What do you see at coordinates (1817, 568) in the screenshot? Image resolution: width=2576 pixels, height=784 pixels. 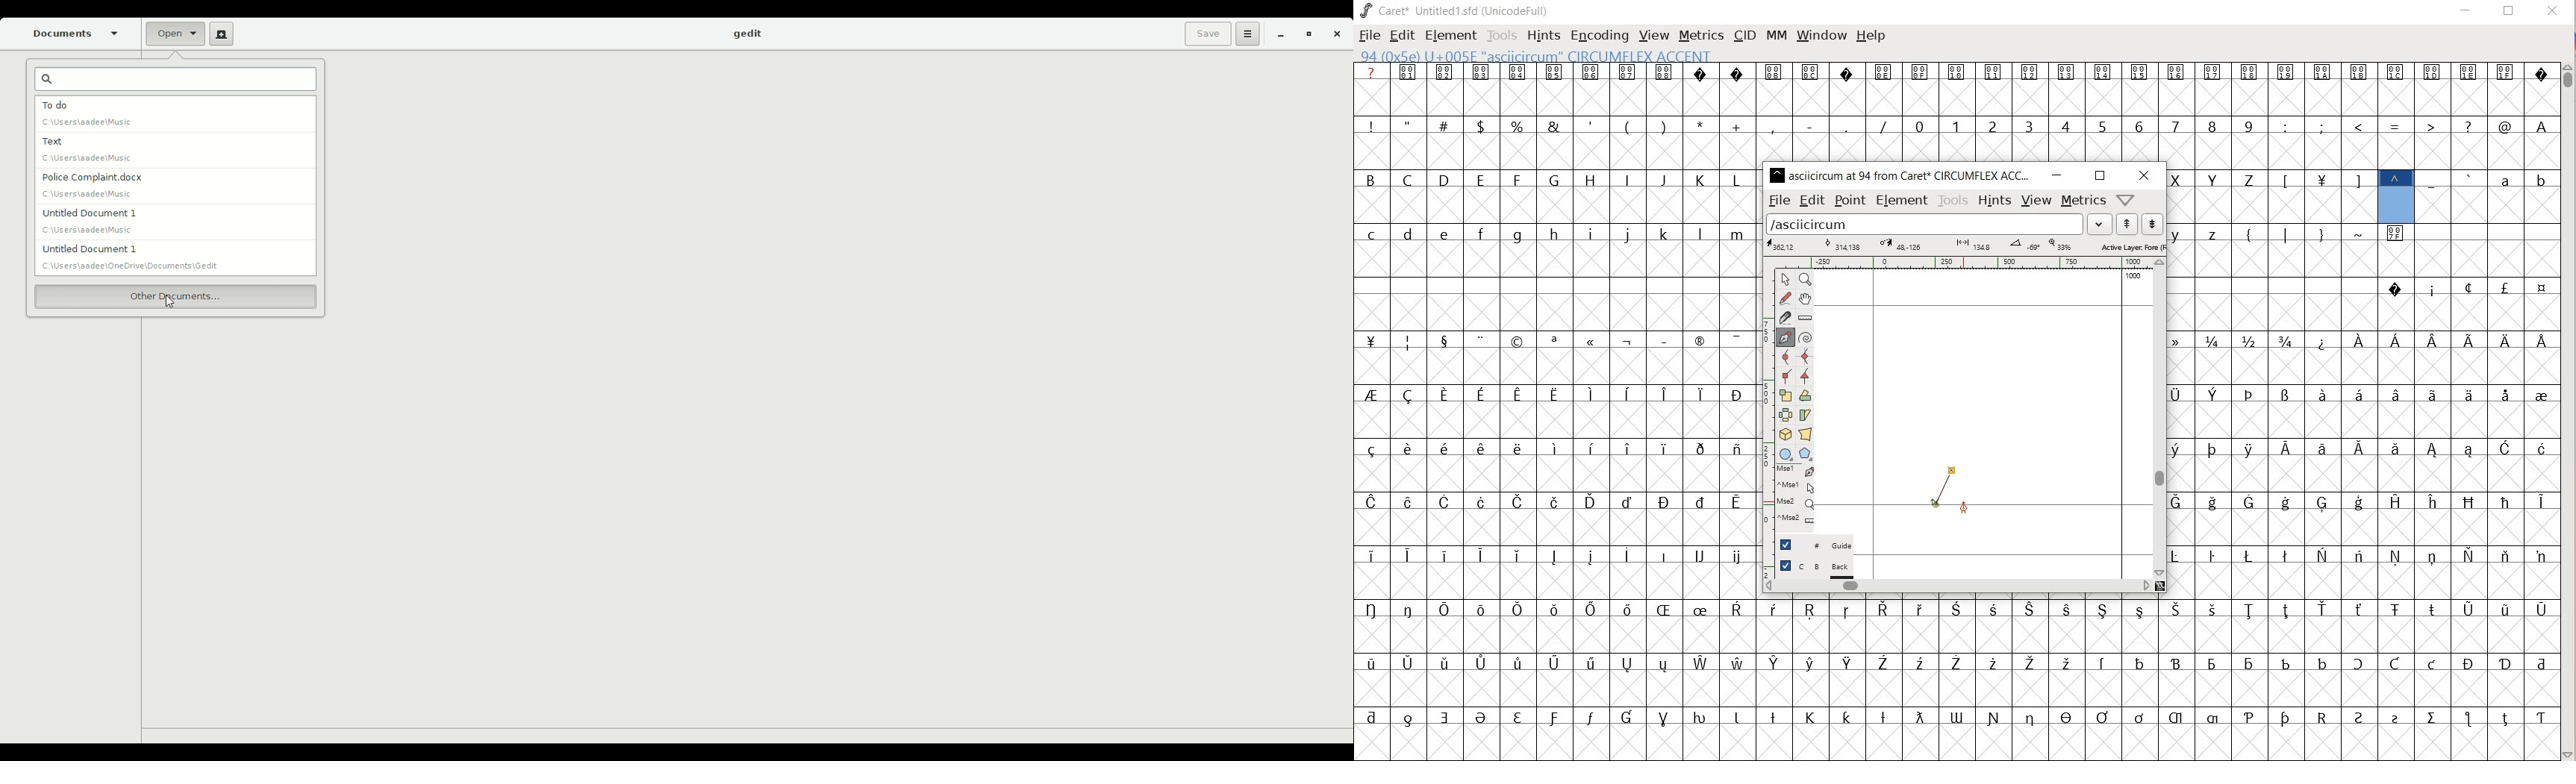 I see `background` at bounding box center [1817, 568].